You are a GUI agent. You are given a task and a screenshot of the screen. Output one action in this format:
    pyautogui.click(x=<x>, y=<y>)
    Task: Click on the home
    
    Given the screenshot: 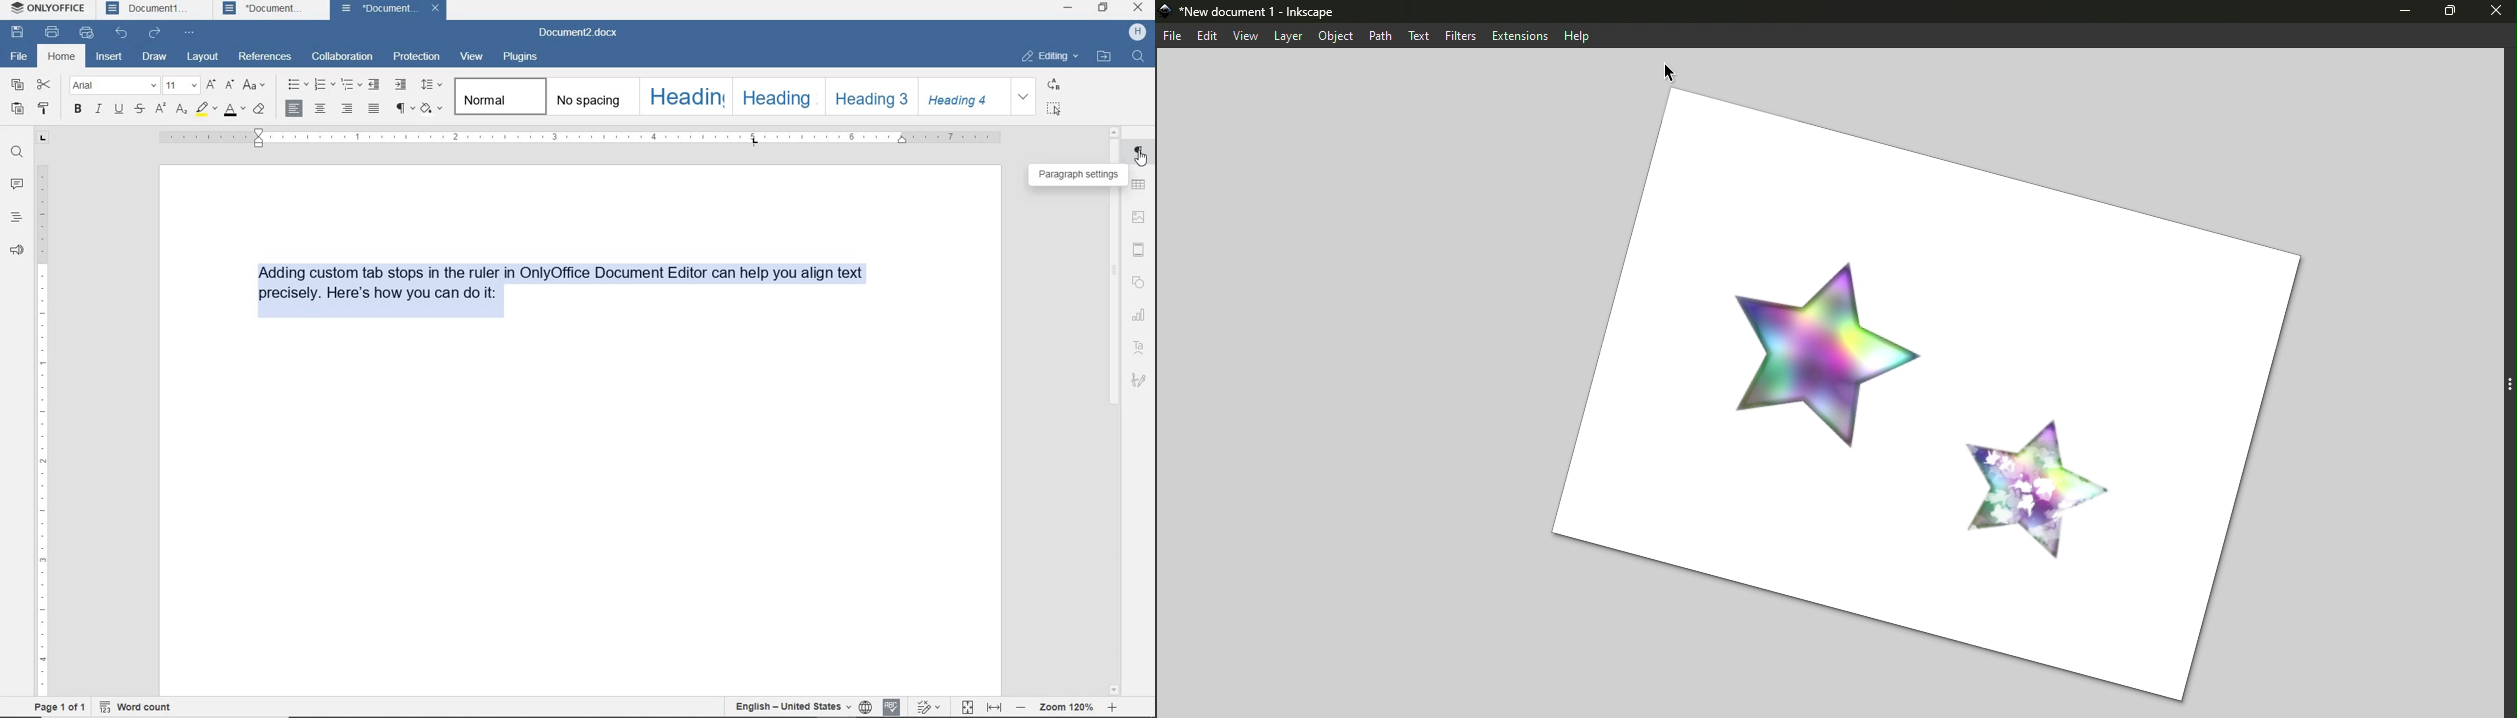 What is the action you would take?
    pyautogui.click(x=61, y=57)
    